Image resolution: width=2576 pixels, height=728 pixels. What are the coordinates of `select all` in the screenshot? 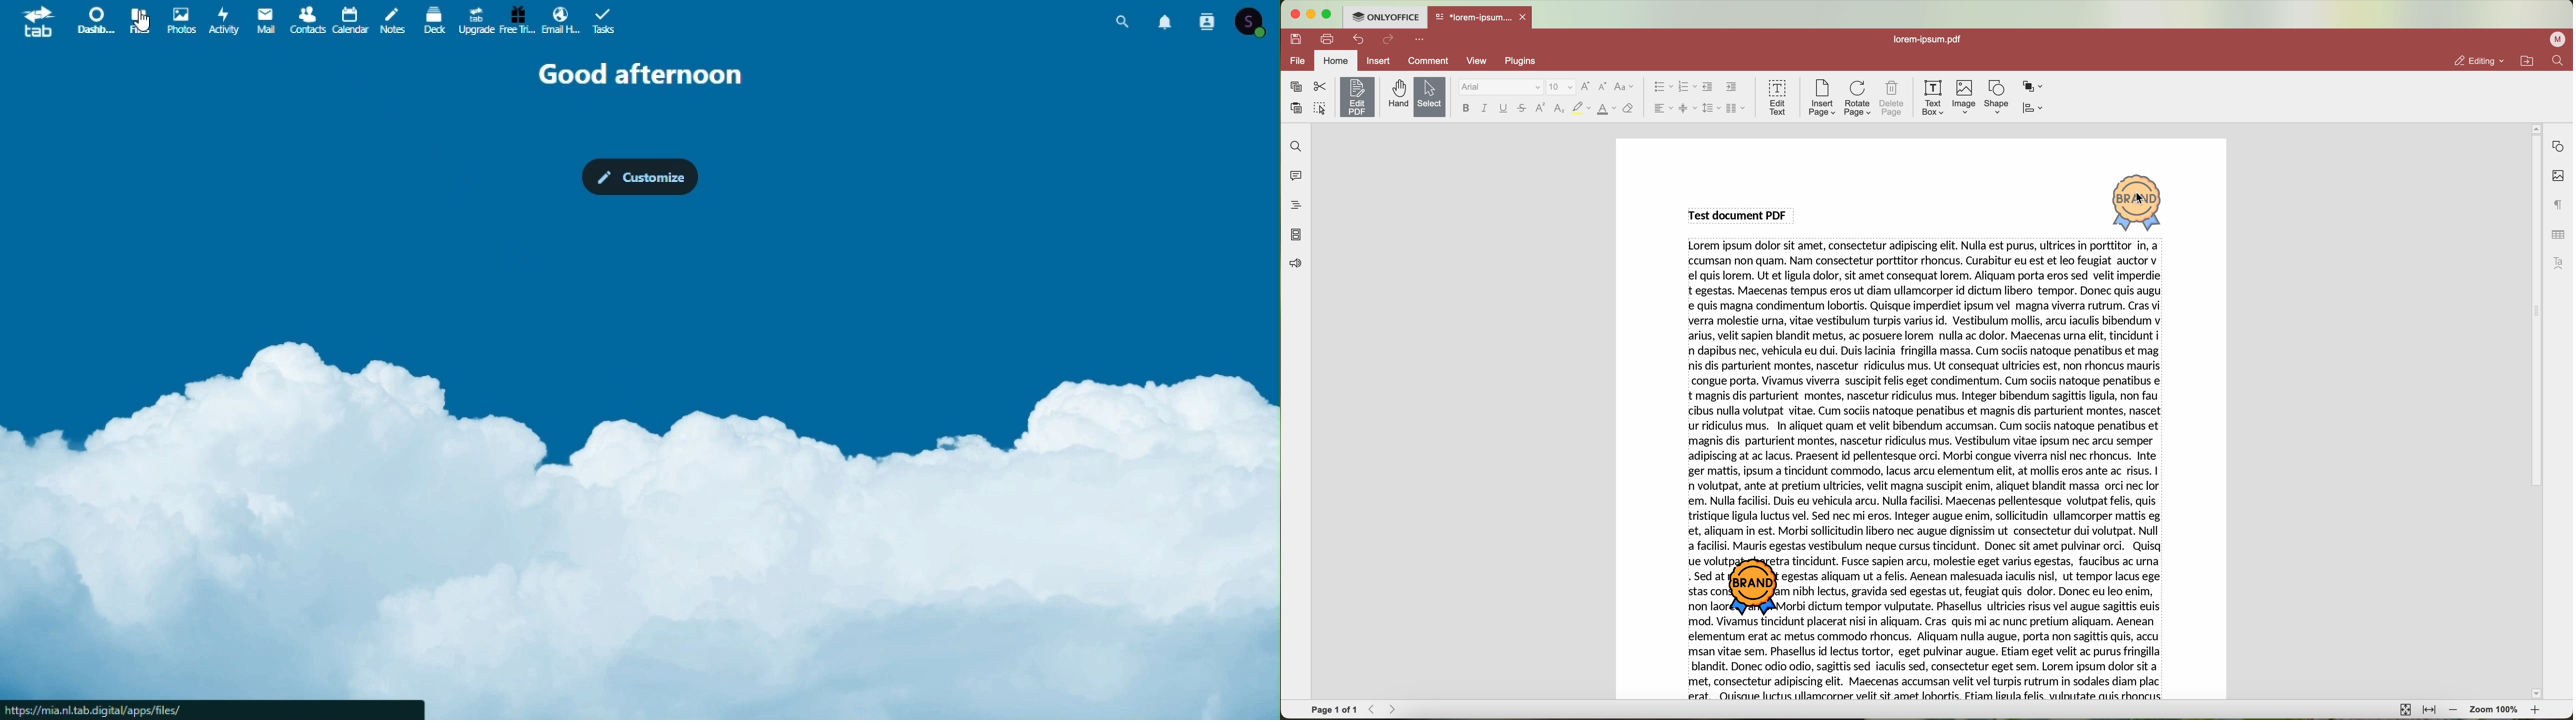 It's located at (1320, 109).